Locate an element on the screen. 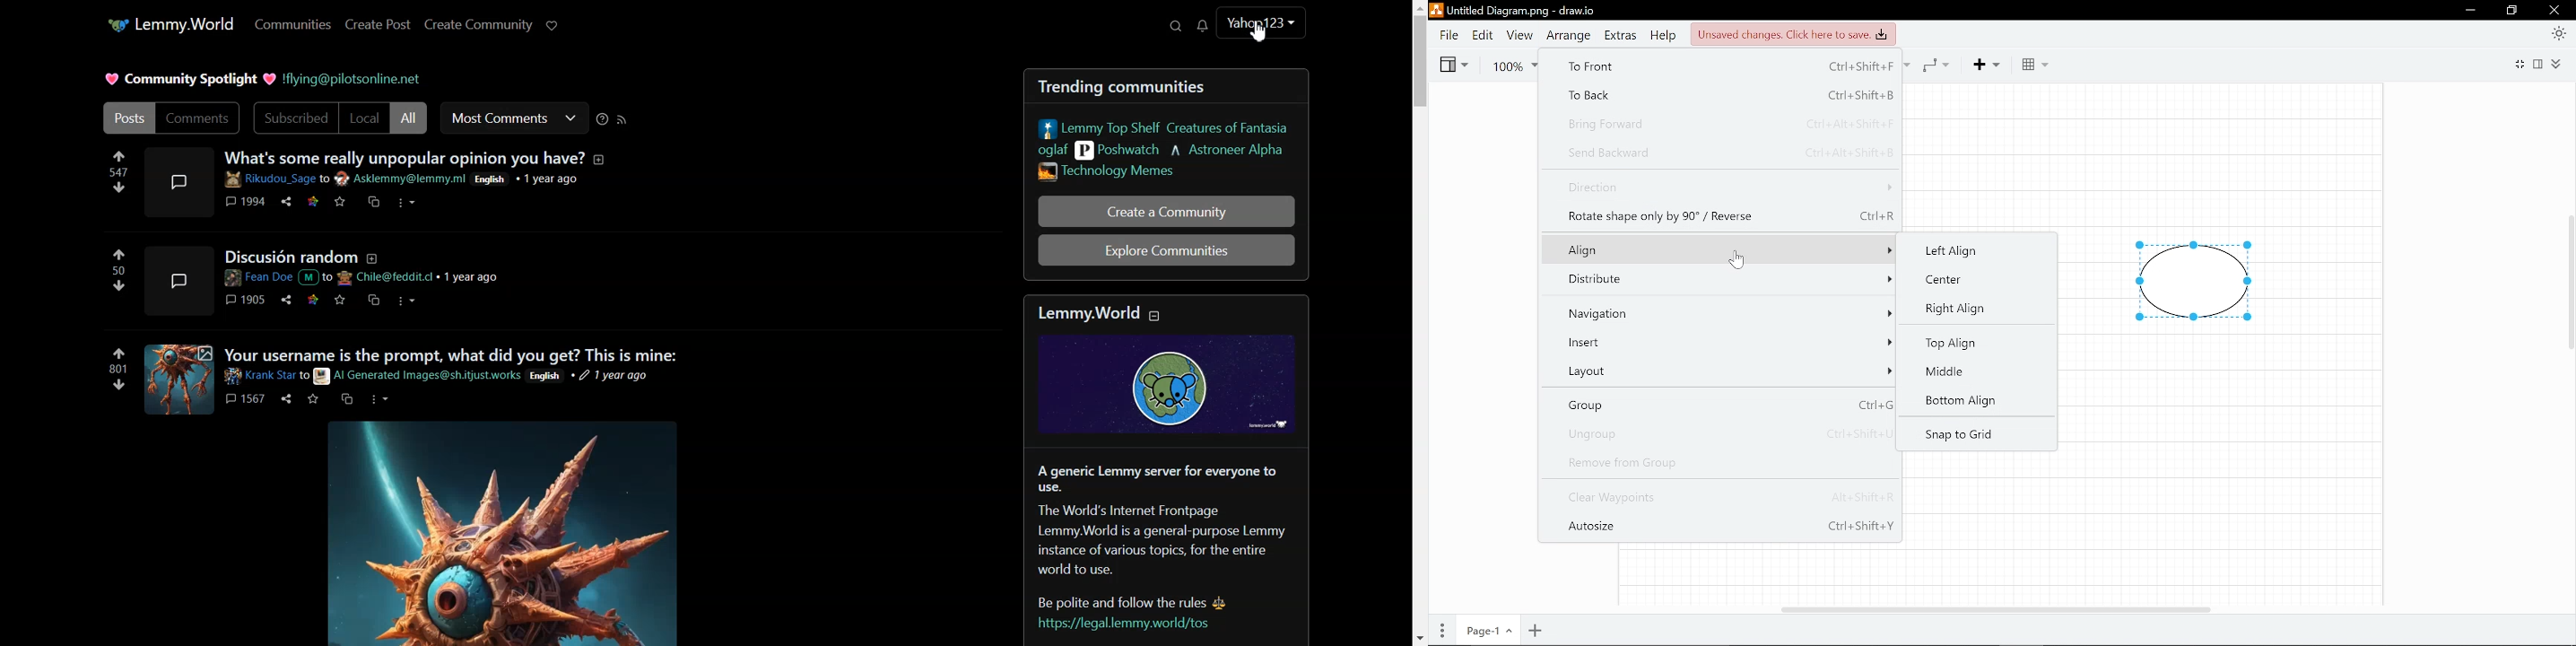  Appearance is located at coordinates (2560, 32).